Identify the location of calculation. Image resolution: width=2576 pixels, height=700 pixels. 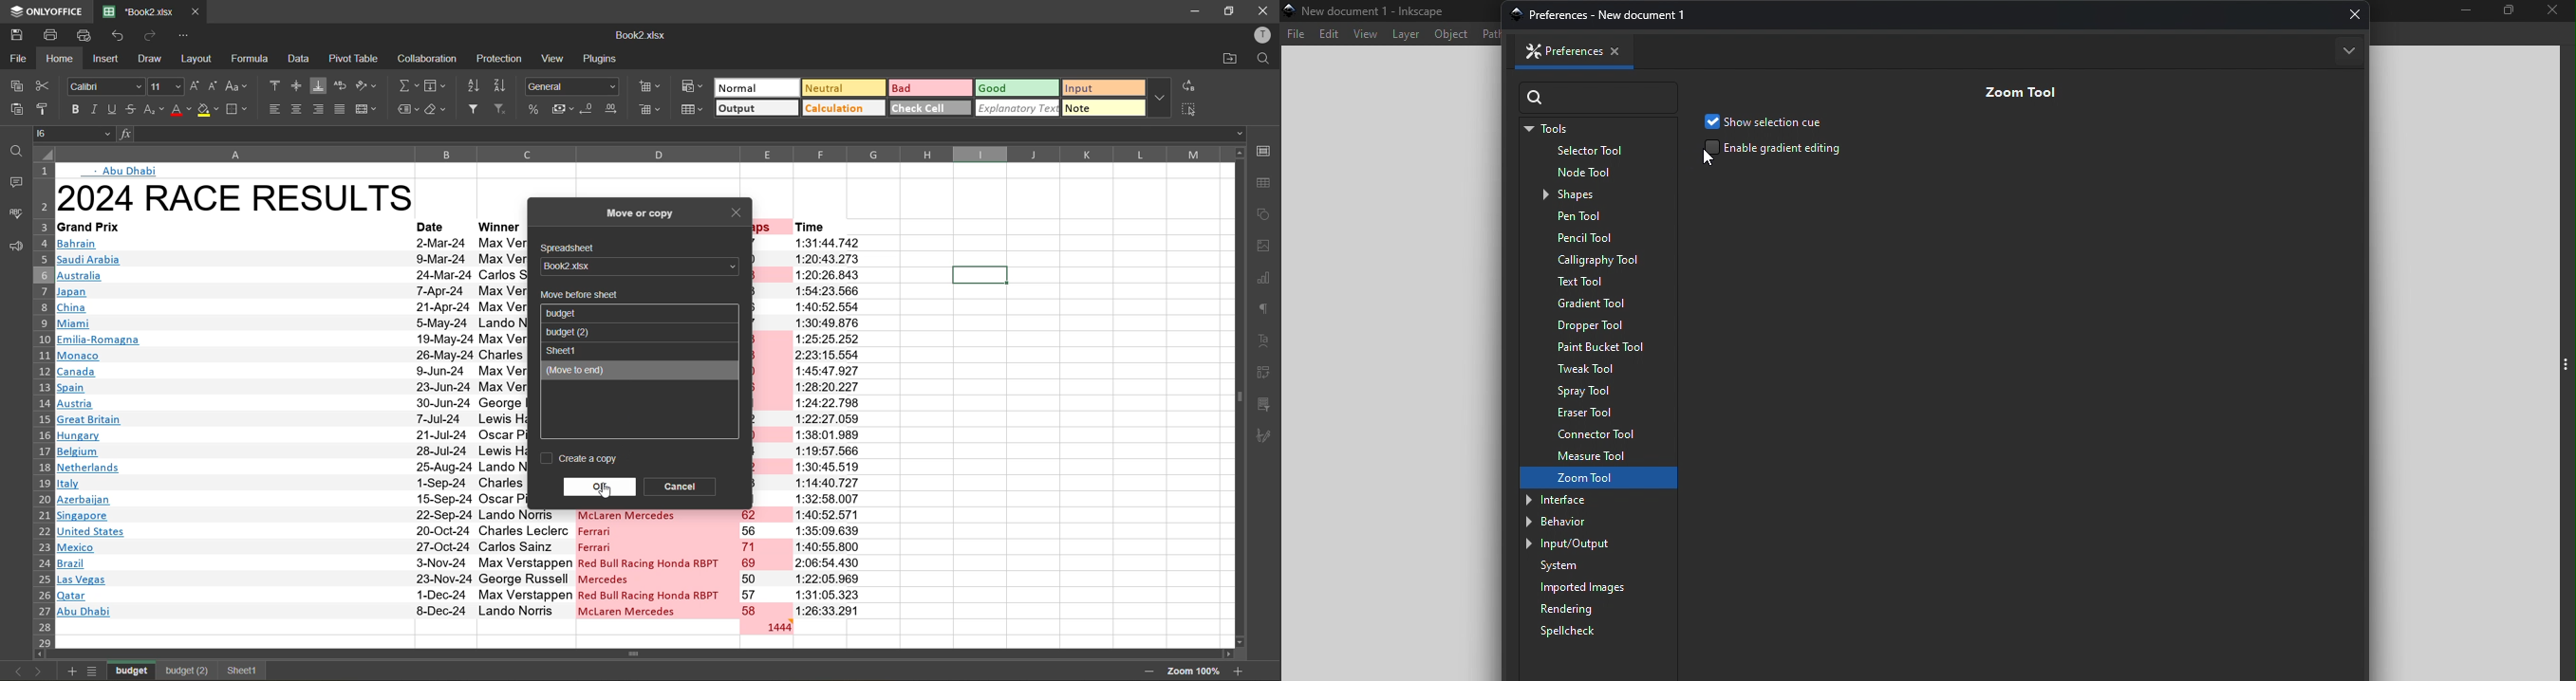
(845, 109).